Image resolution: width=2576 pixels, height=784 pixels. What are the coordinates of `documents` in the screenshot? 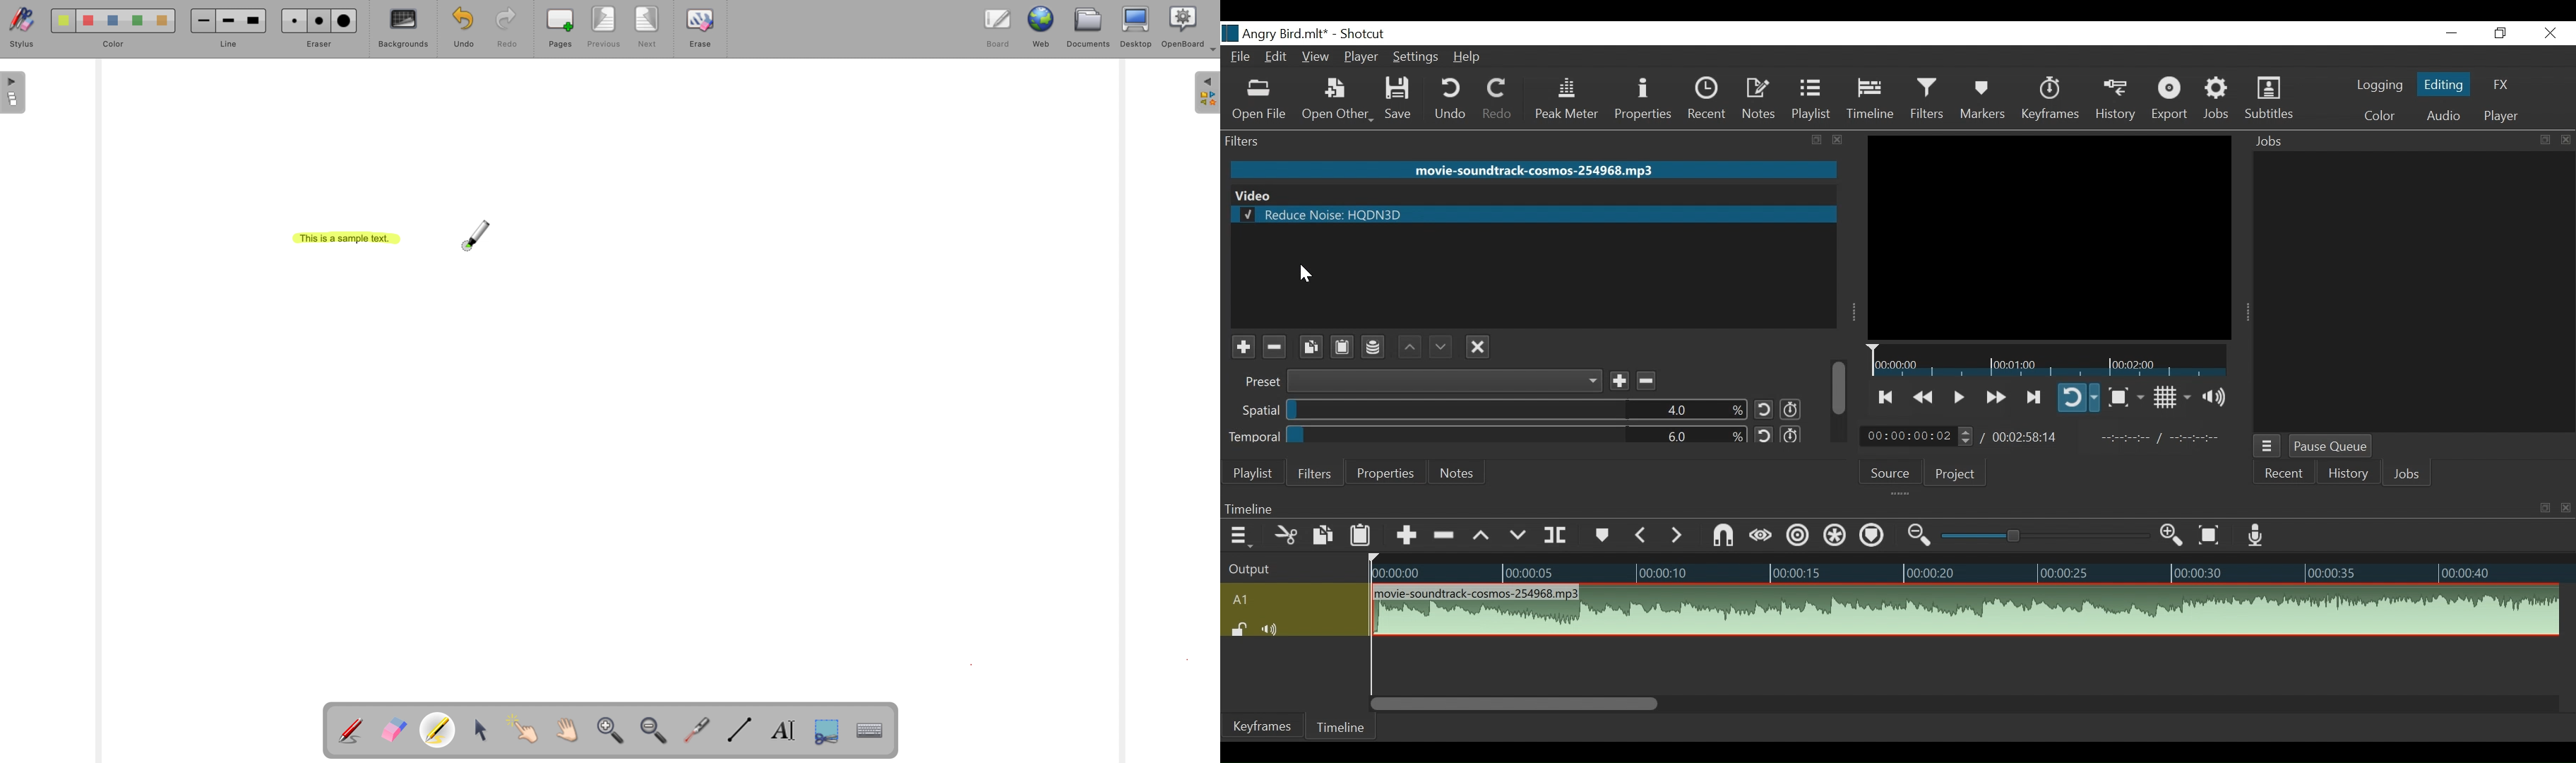 It's located at (1089, 29).